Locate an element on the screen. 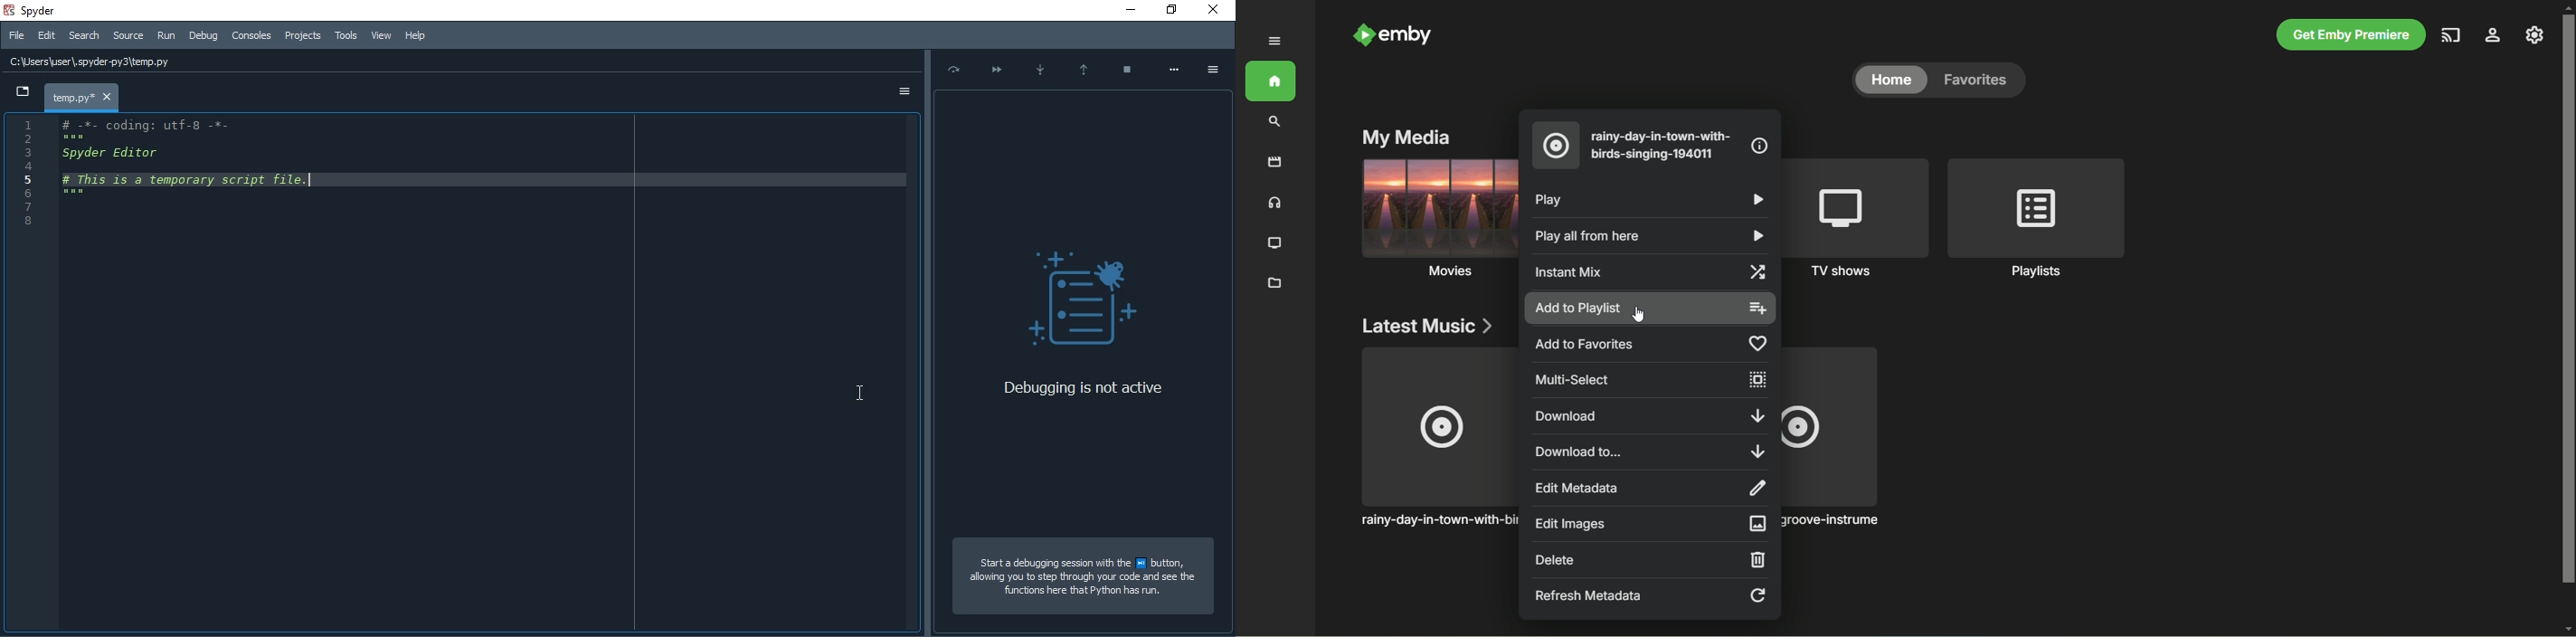  Start a debugging session with the i button,
‘lowing you to step through your code and see the
functions here that Python has run. is located at coordinates (1075, 581).